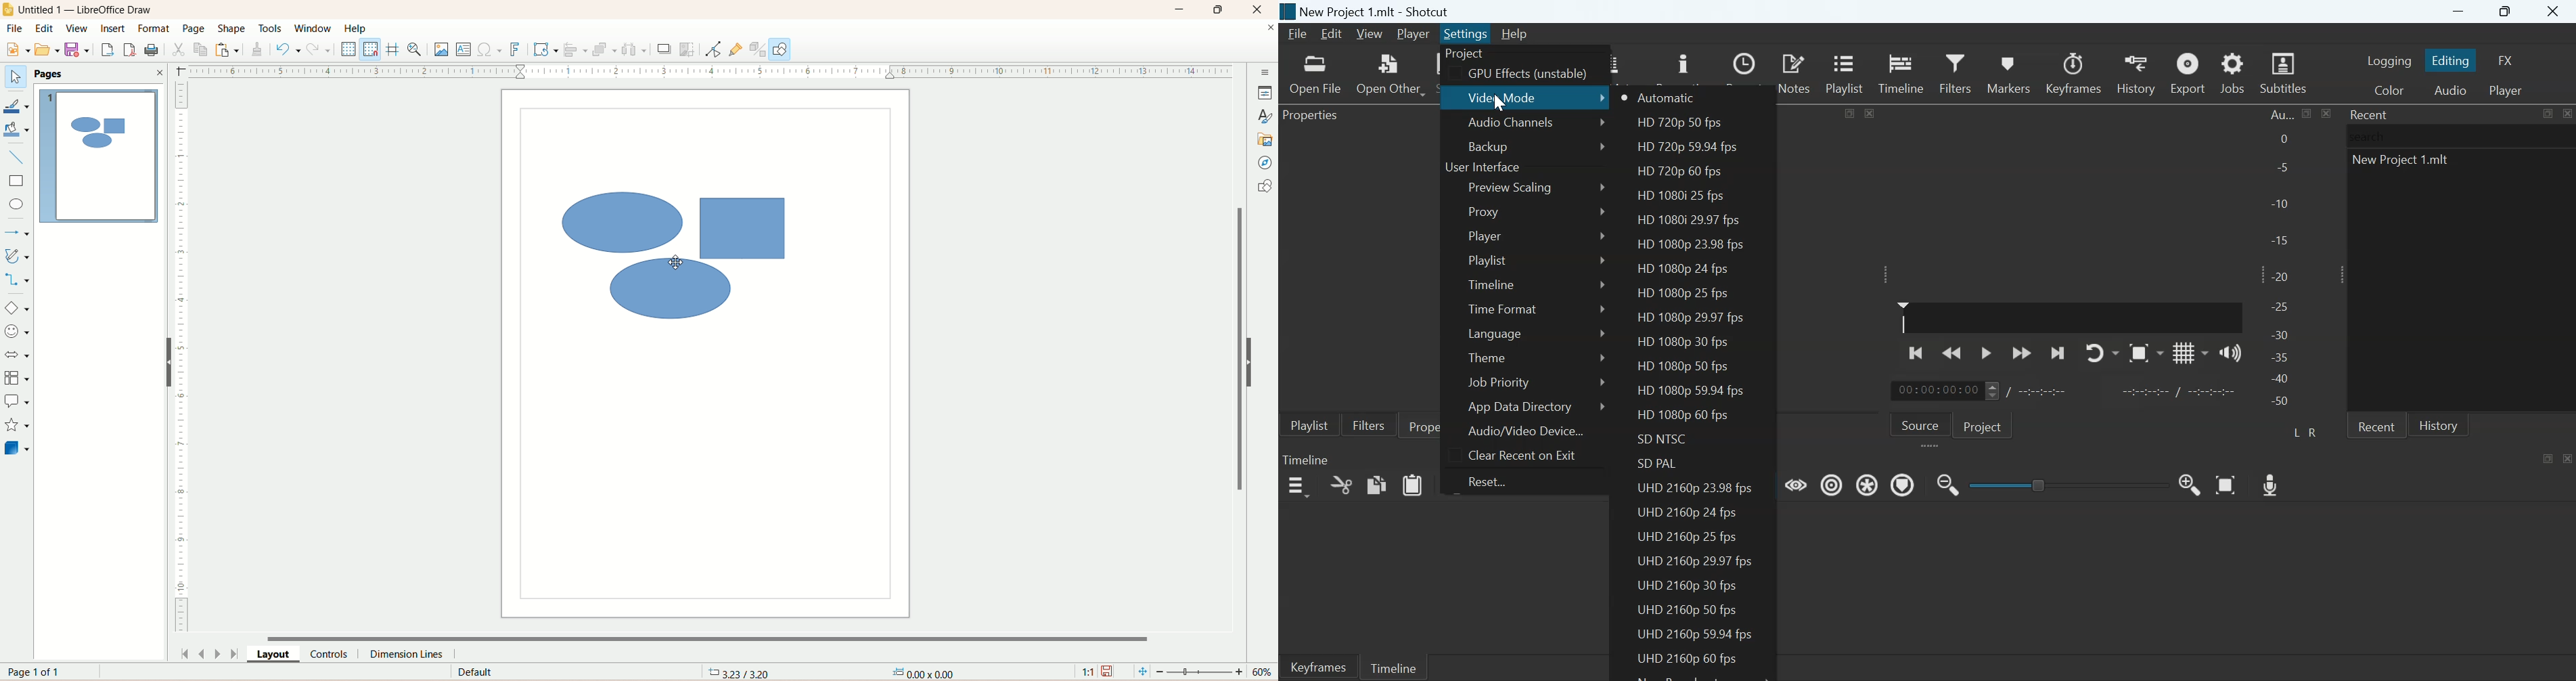 The image size is (2576, 700). Describe the element at coordinates (1796, 72) in the screenshot. I see `Notes` at that location.